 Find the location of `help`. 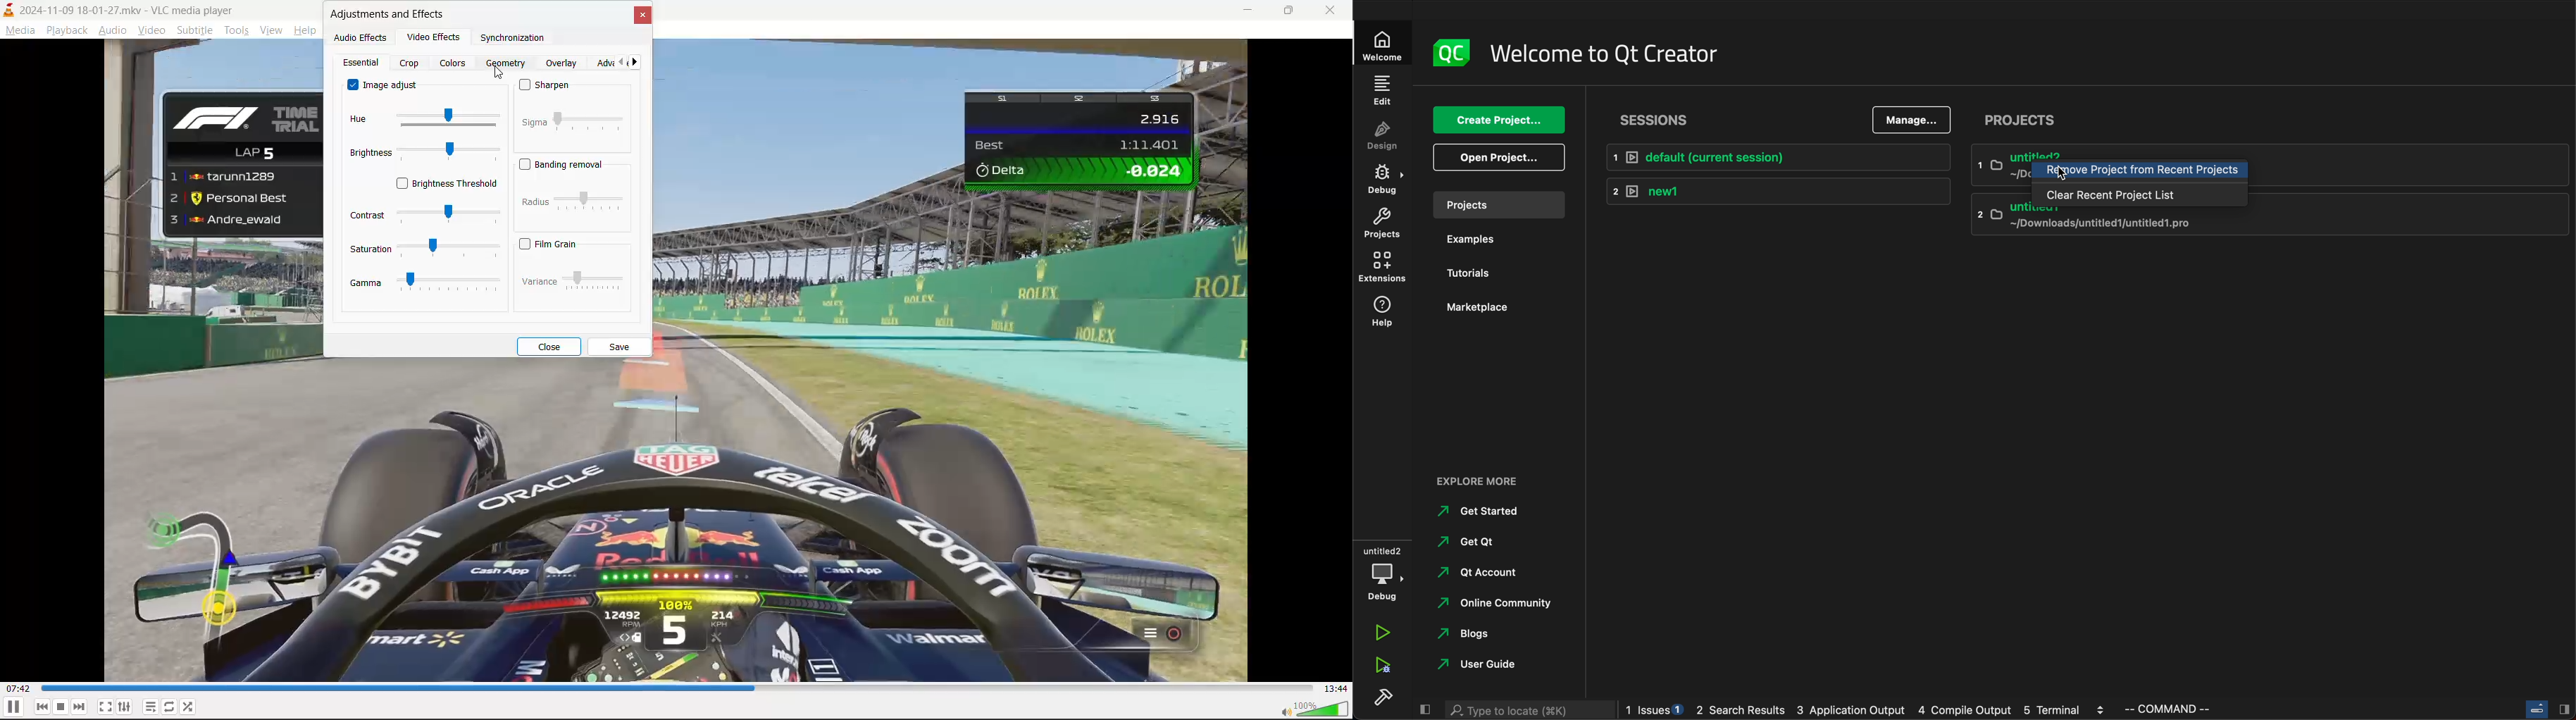

help is located at coordinates (307, 30).